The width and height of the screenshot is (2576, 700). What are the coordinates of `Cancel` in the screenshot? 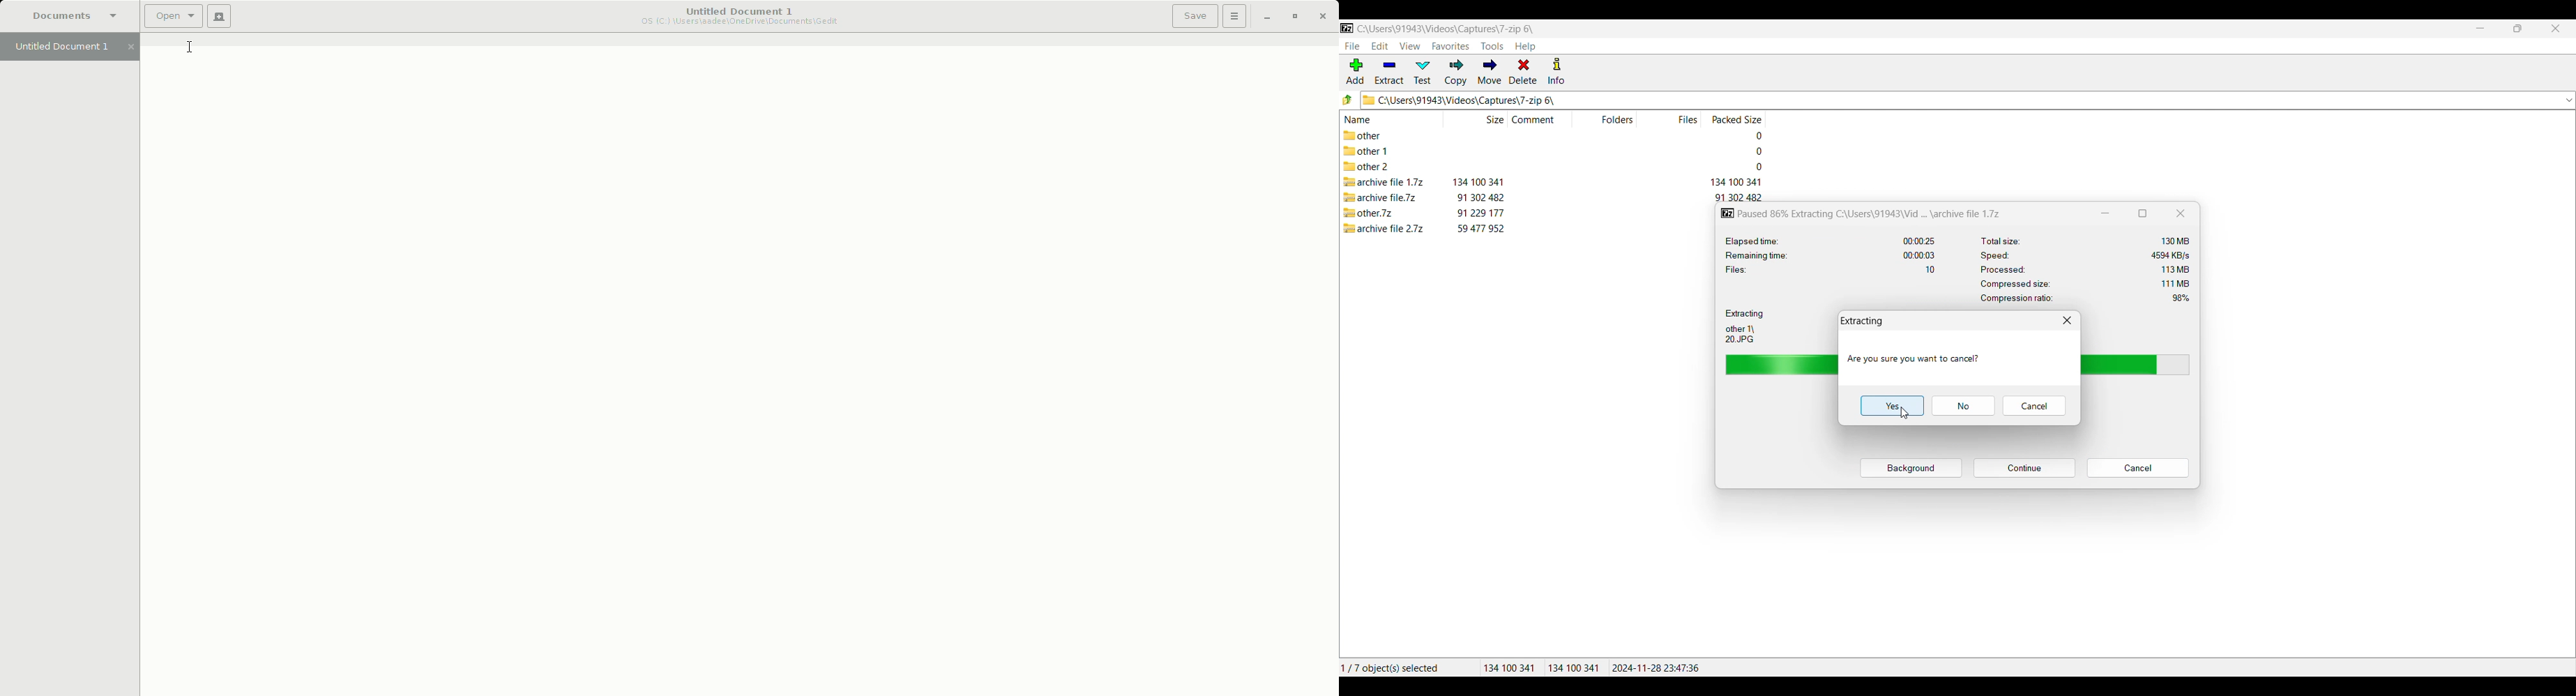 It's located at (2034, 405).